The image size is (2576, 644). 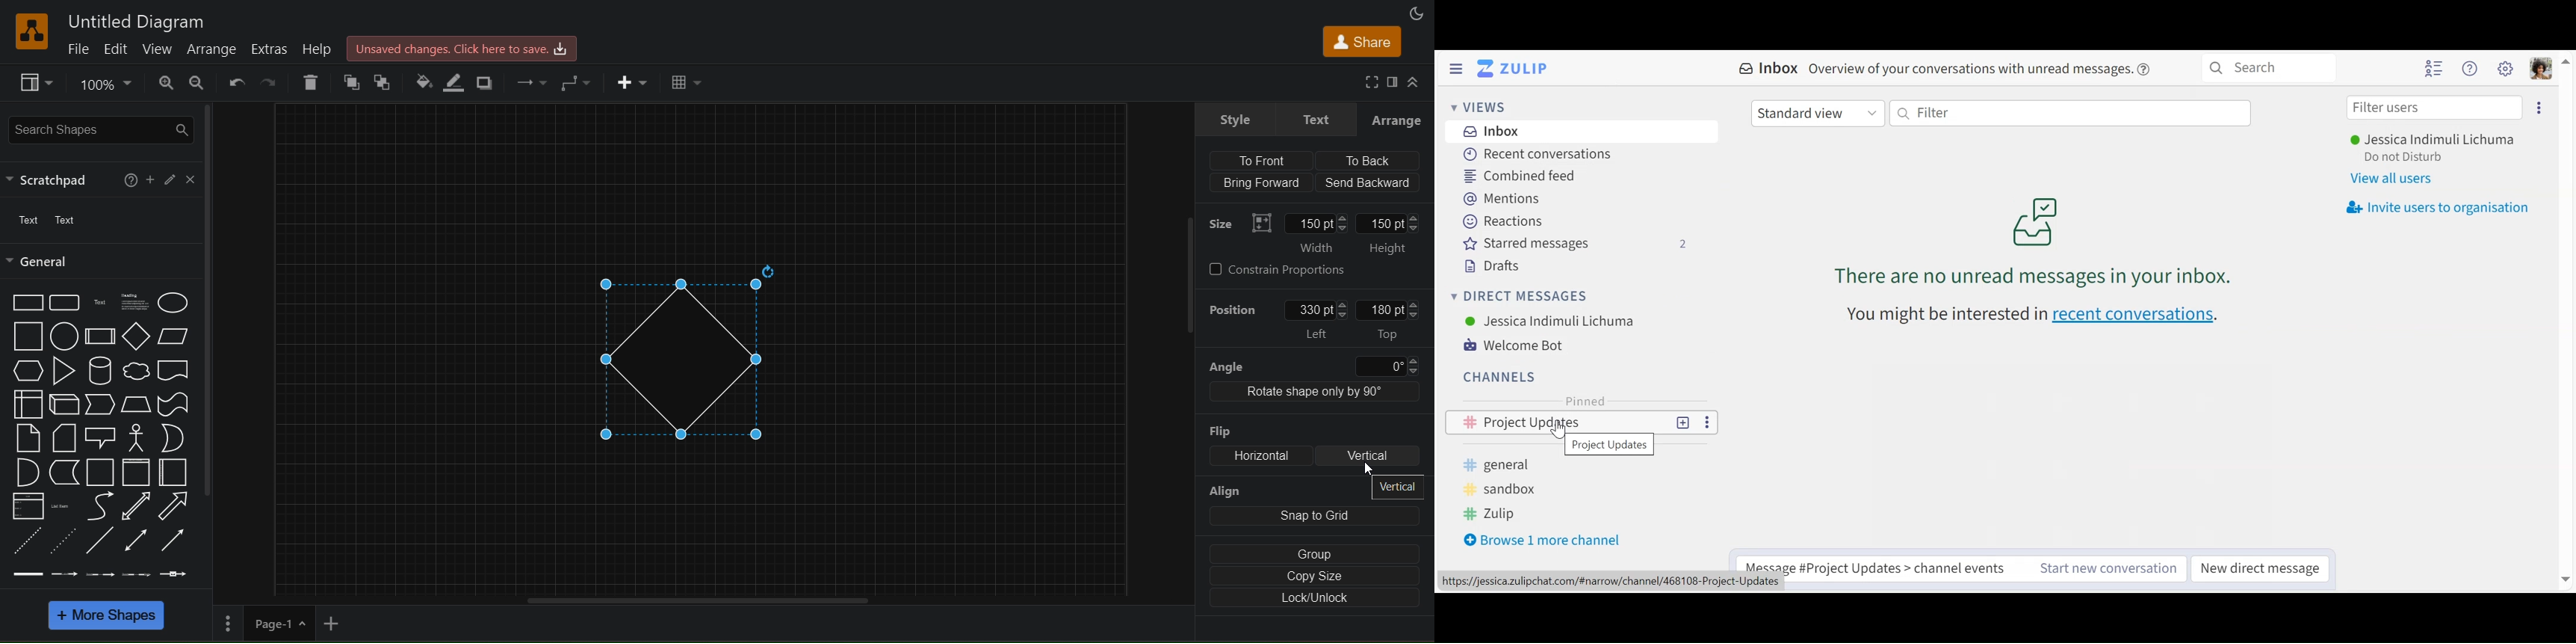 What do you see at coordinates (24, 472) in the screenshot?
I see `and` at bounding box center [24, 472].